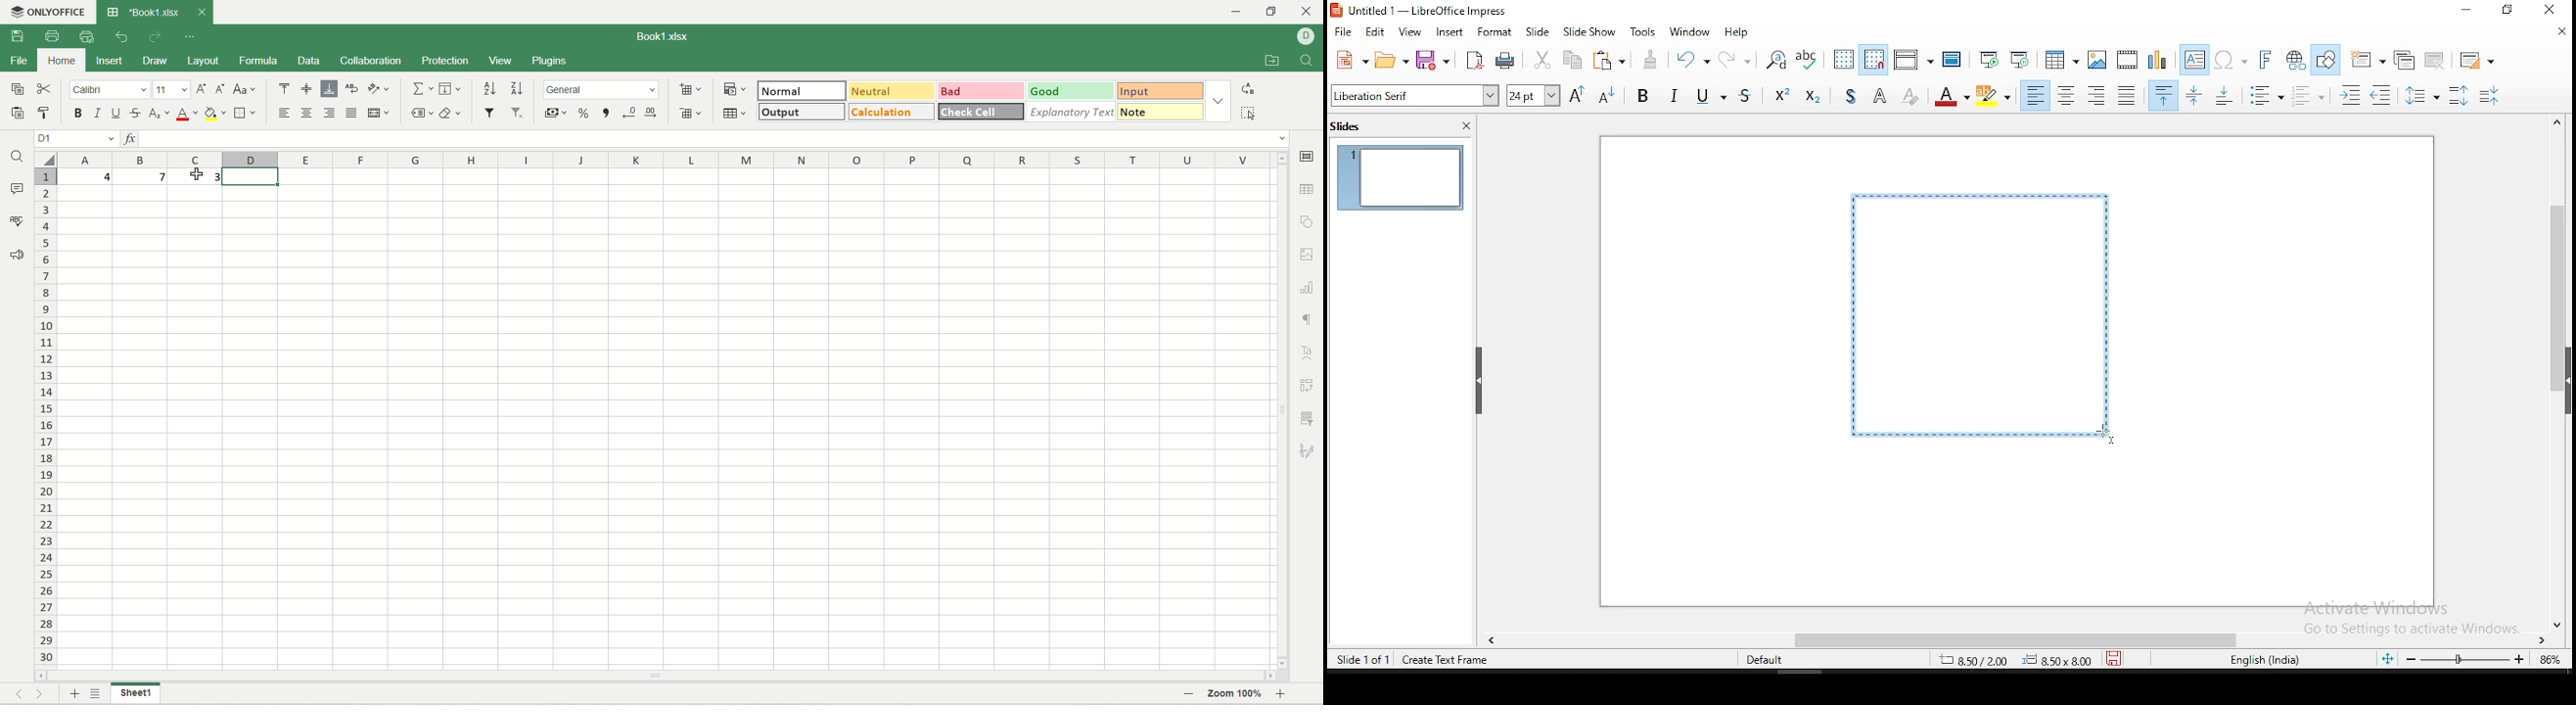 The width and height of the screenshot is (2576, 728). I want to click on increase size, so click(203, 89).